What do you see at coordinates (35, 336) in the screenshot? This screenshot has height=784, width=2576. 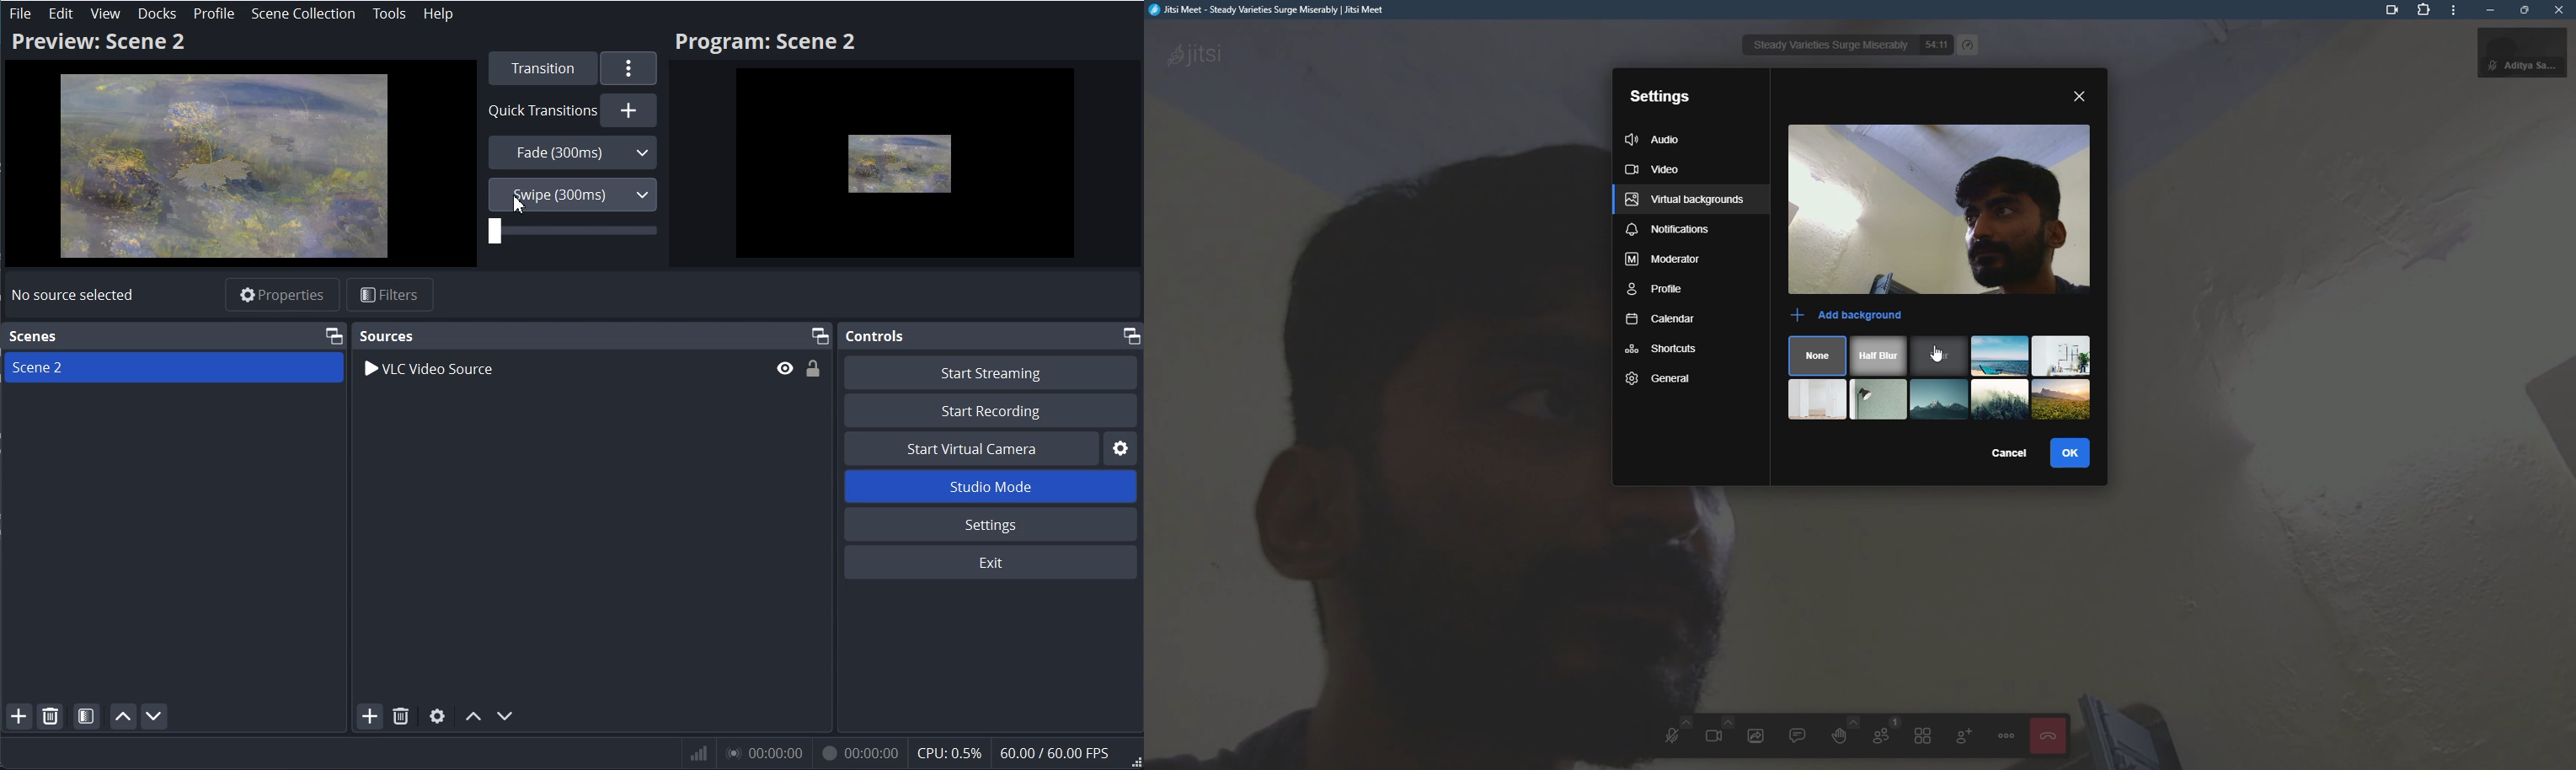 I see `Scene` at bounding box center [35, 336].